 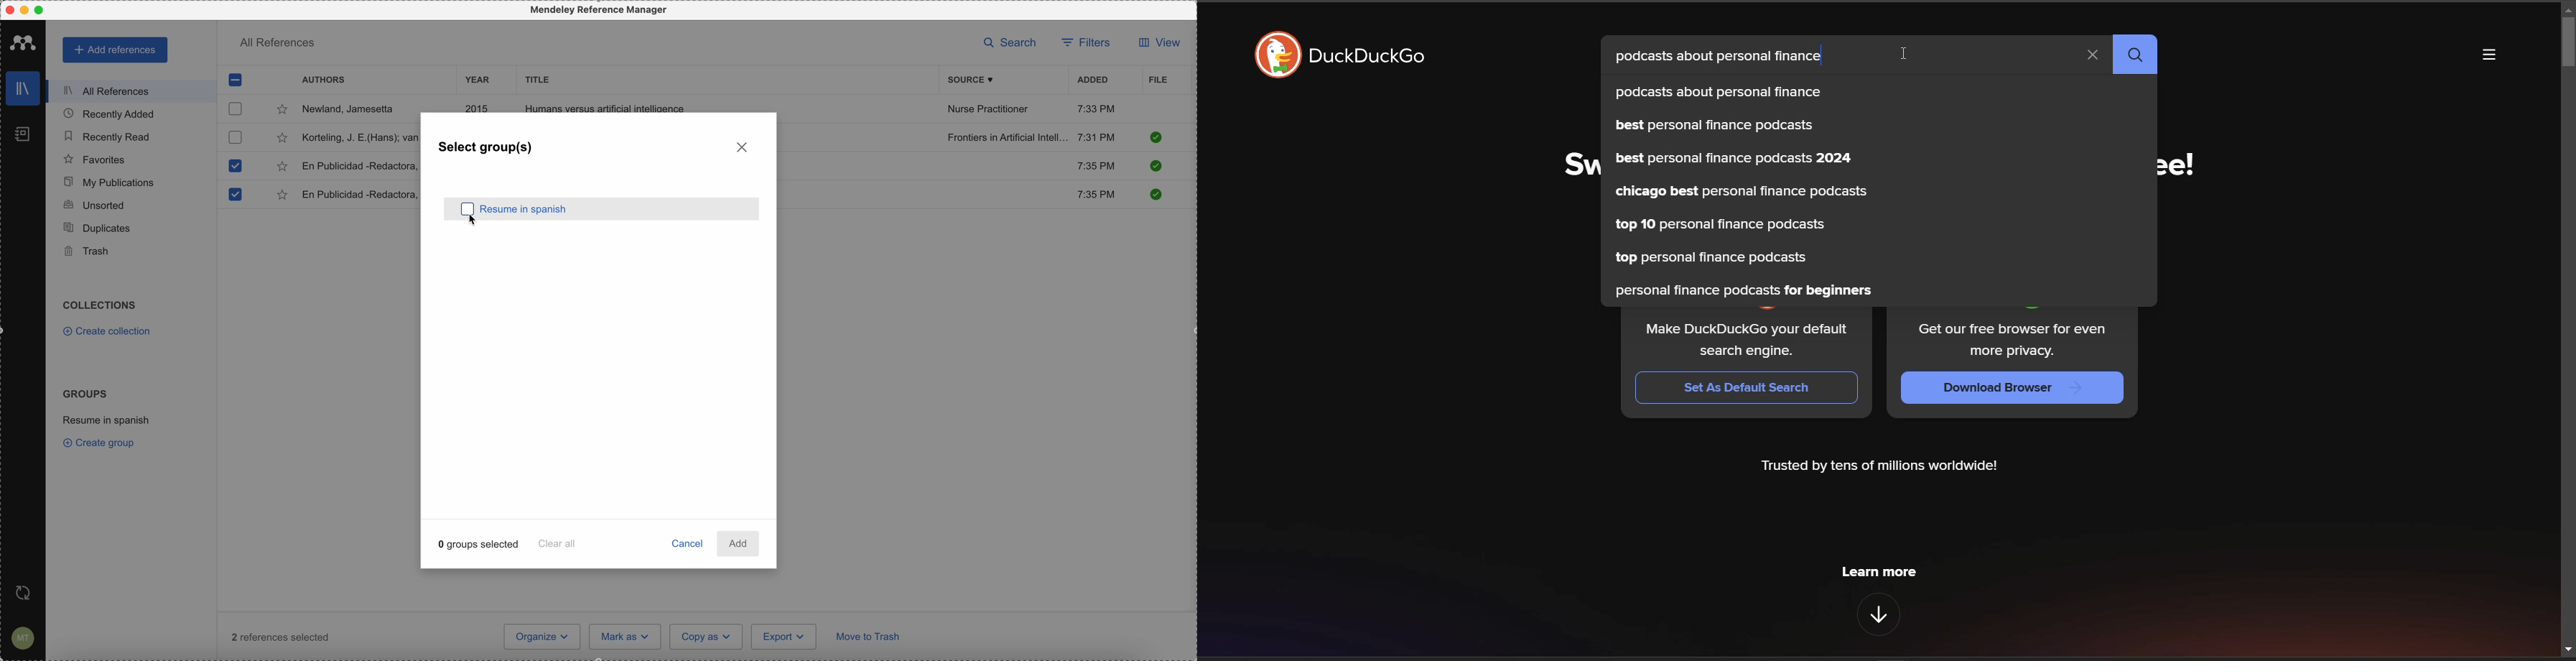 What do you see at coordinates (1007, 137) in the screenshot?
I see `Frontiers in Artificial Intelligence` at bounding box center [1007, 137].